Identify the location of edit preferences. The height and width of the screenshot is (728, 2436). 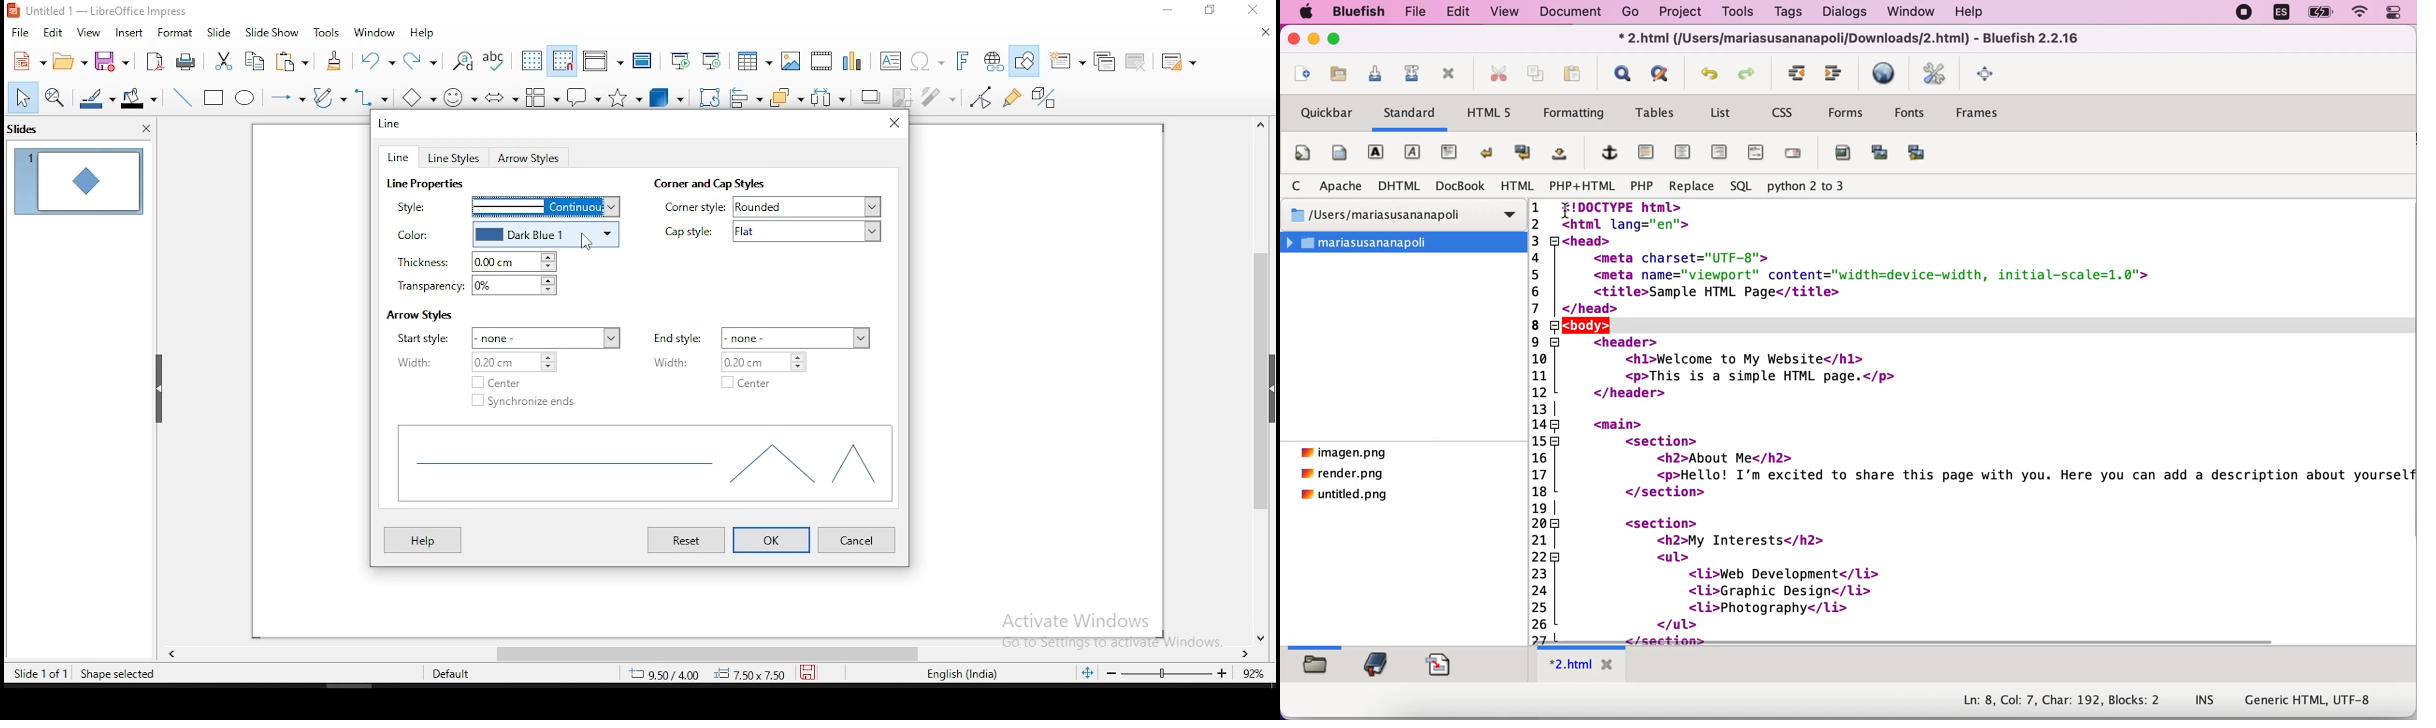
(1934, 76).